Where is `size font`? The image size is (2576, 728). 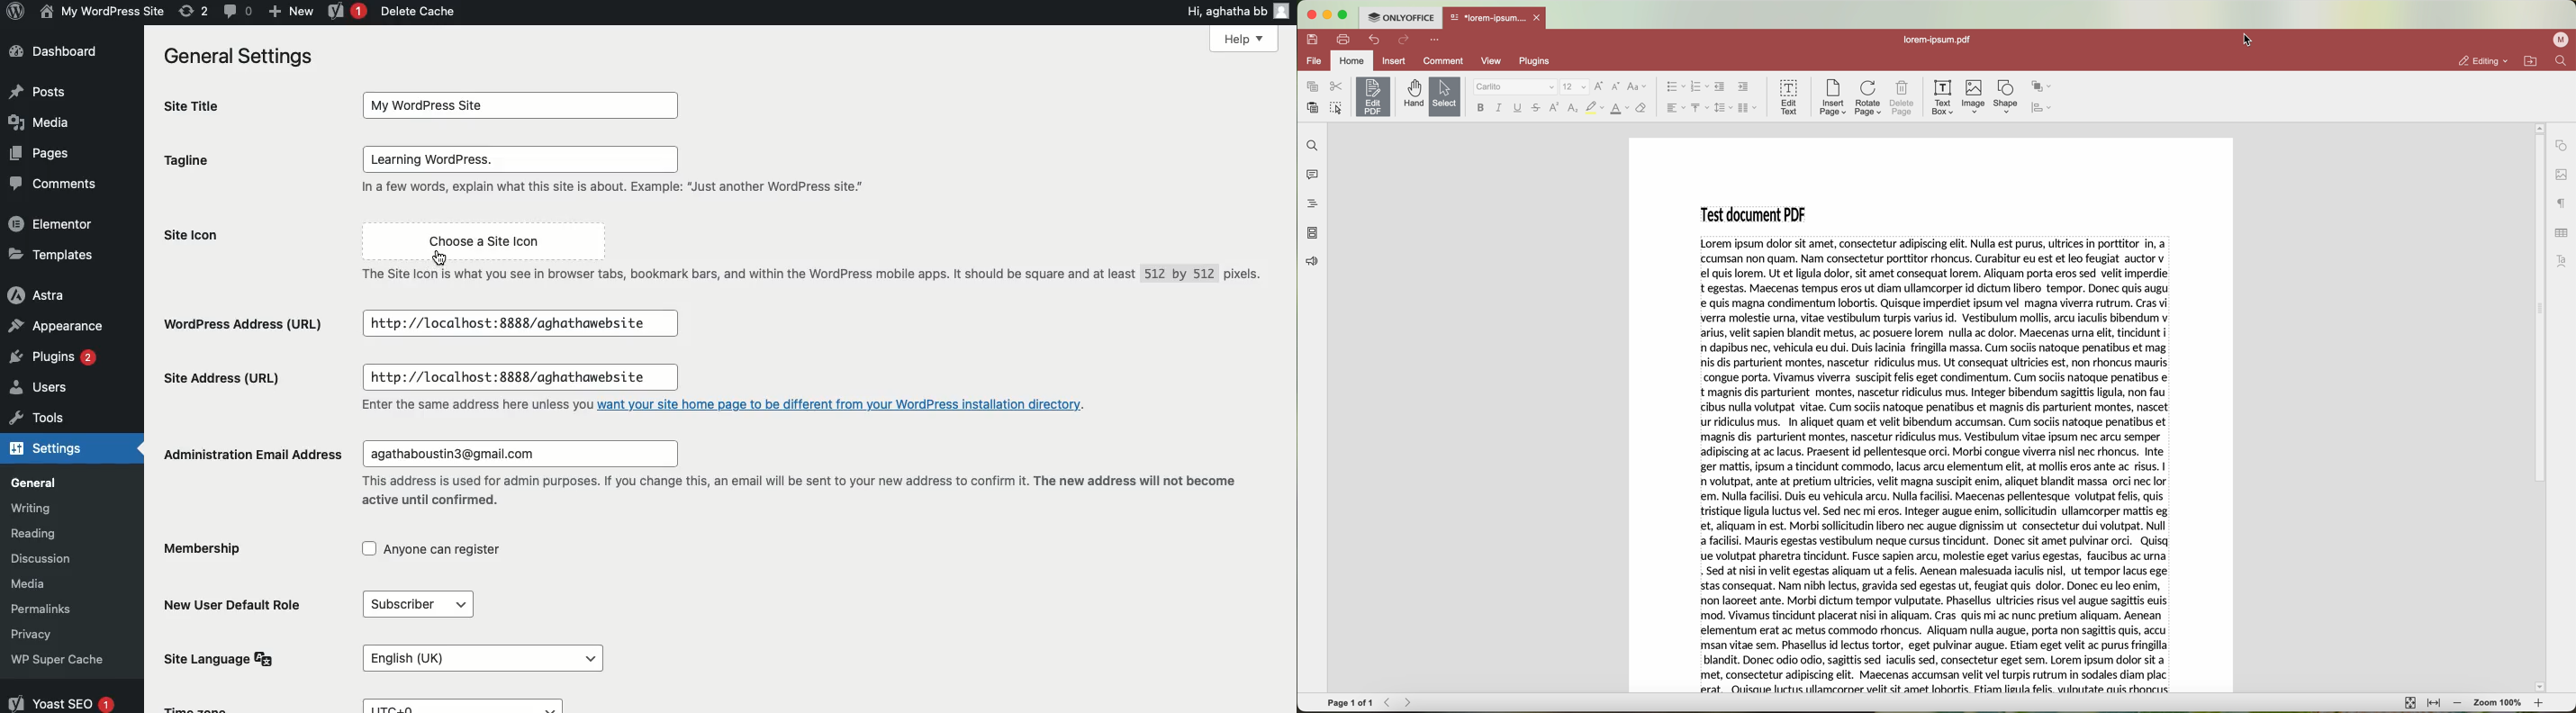
size font is located at coordinates (1573, 87).